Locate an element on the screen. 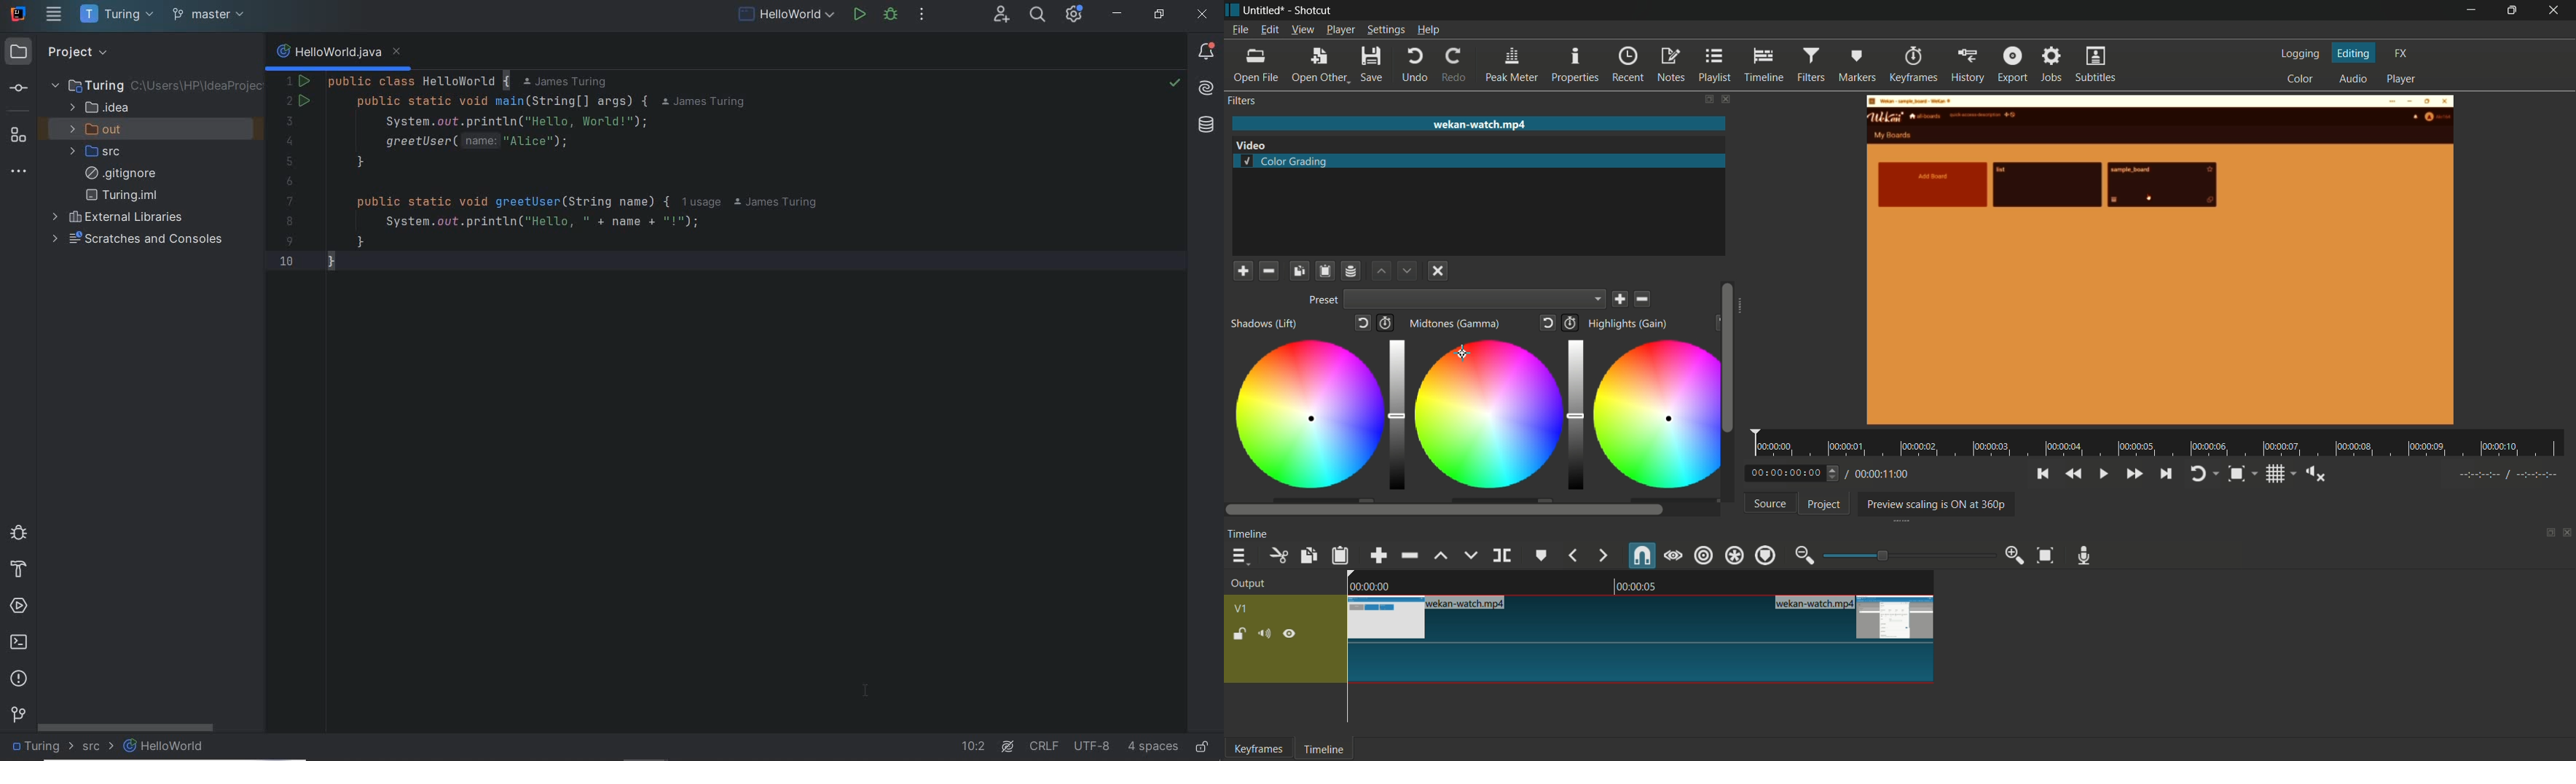 The width and height of the screenshot is (2576, 784). cut is located at coordinates (1280, 555).